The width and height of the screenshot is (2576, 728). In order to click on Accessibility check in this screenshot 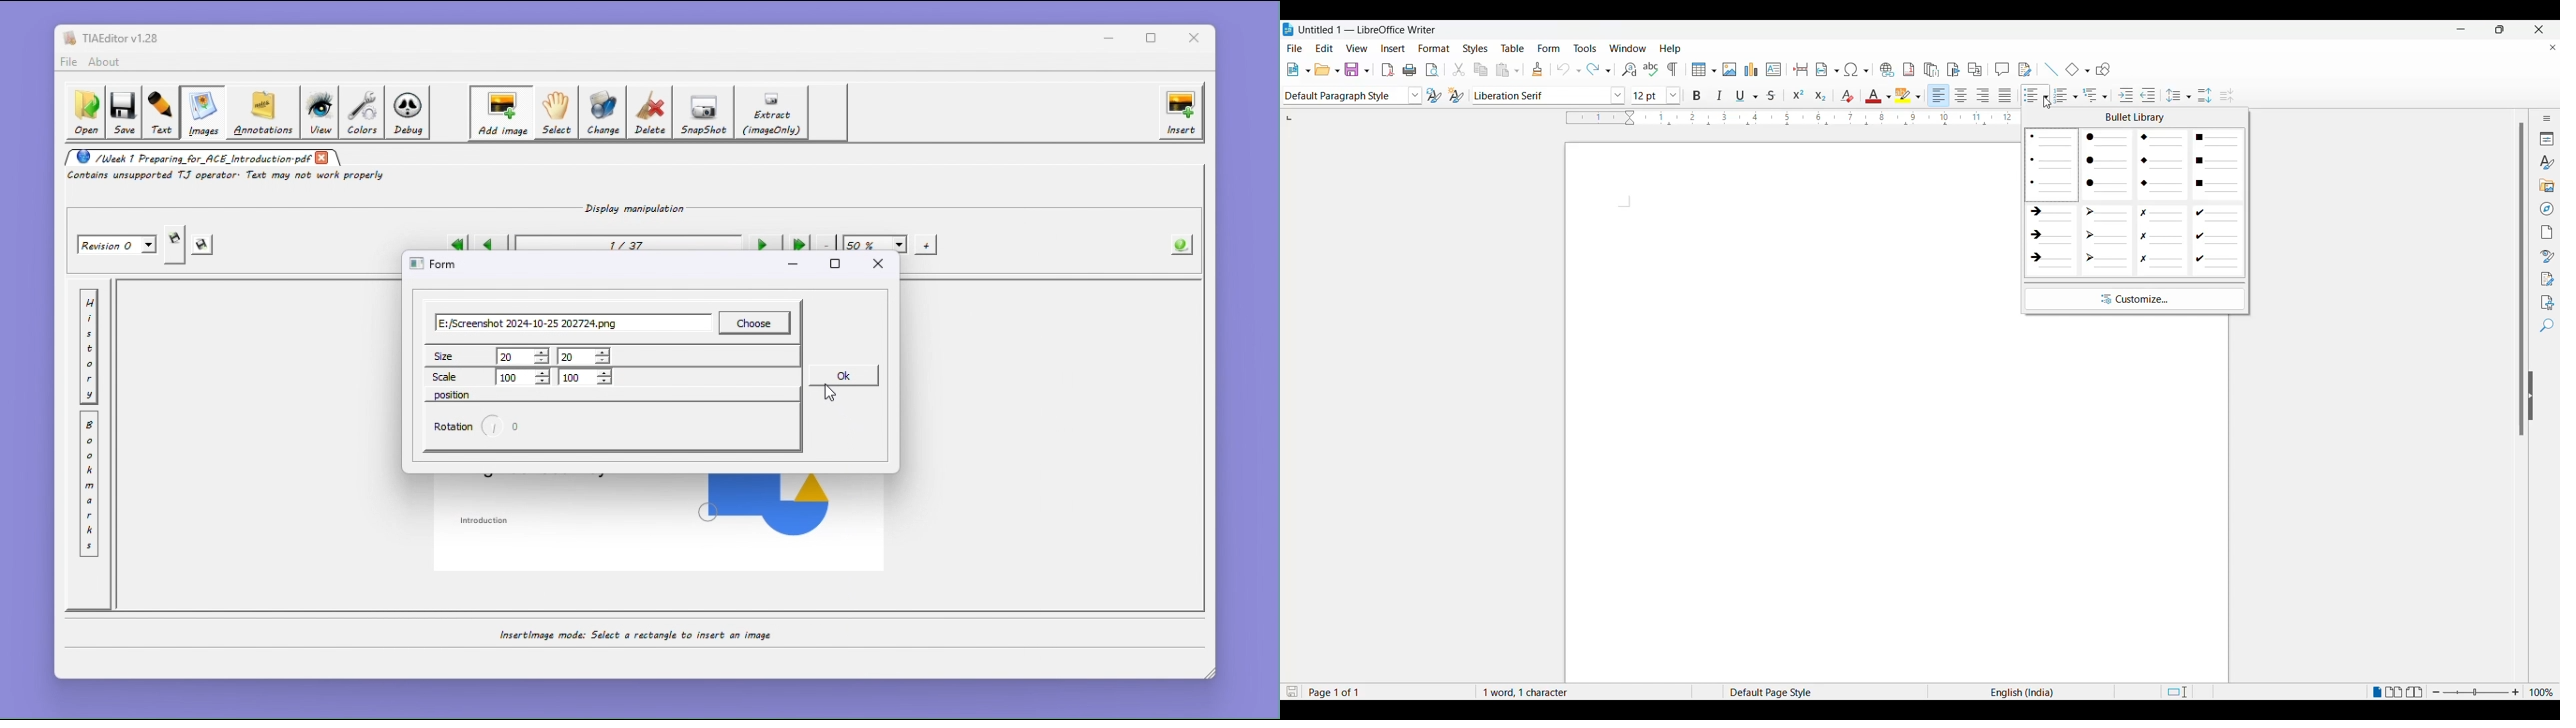, I will do `click(2543, 301)`.